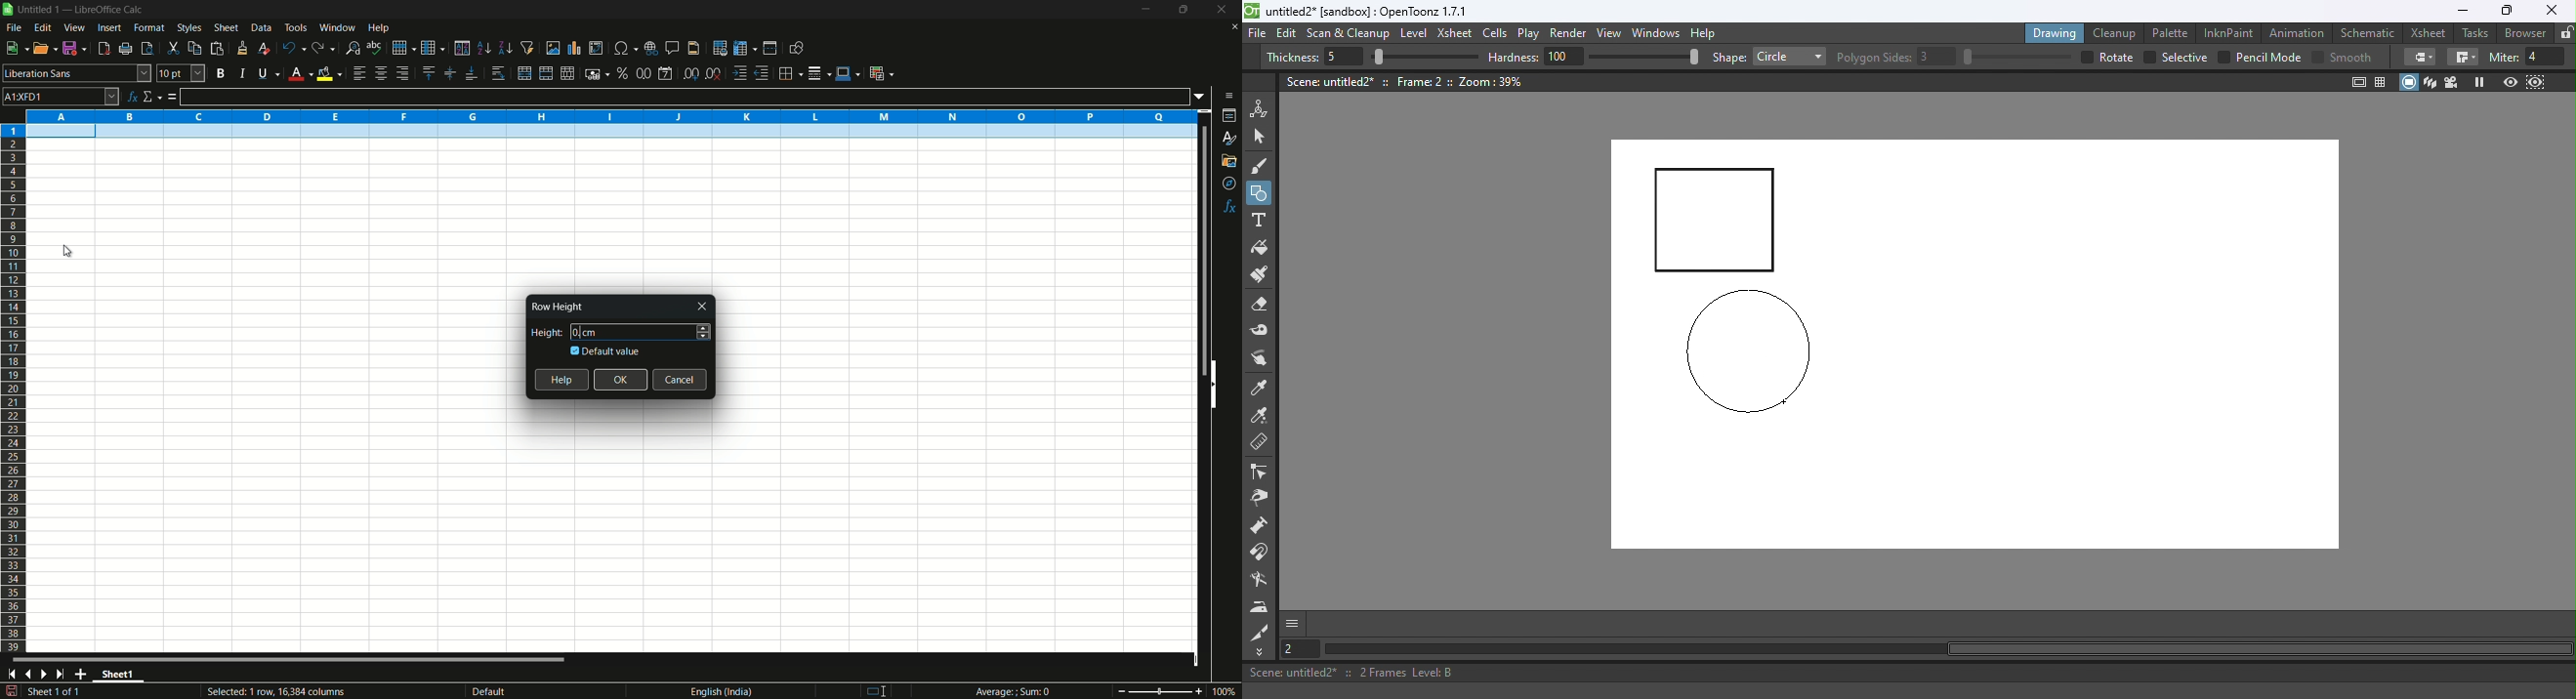  What do you see at coordinates (1231, 184) in the screenshot?
I see `navigator` at bounding box center [1231, 184].